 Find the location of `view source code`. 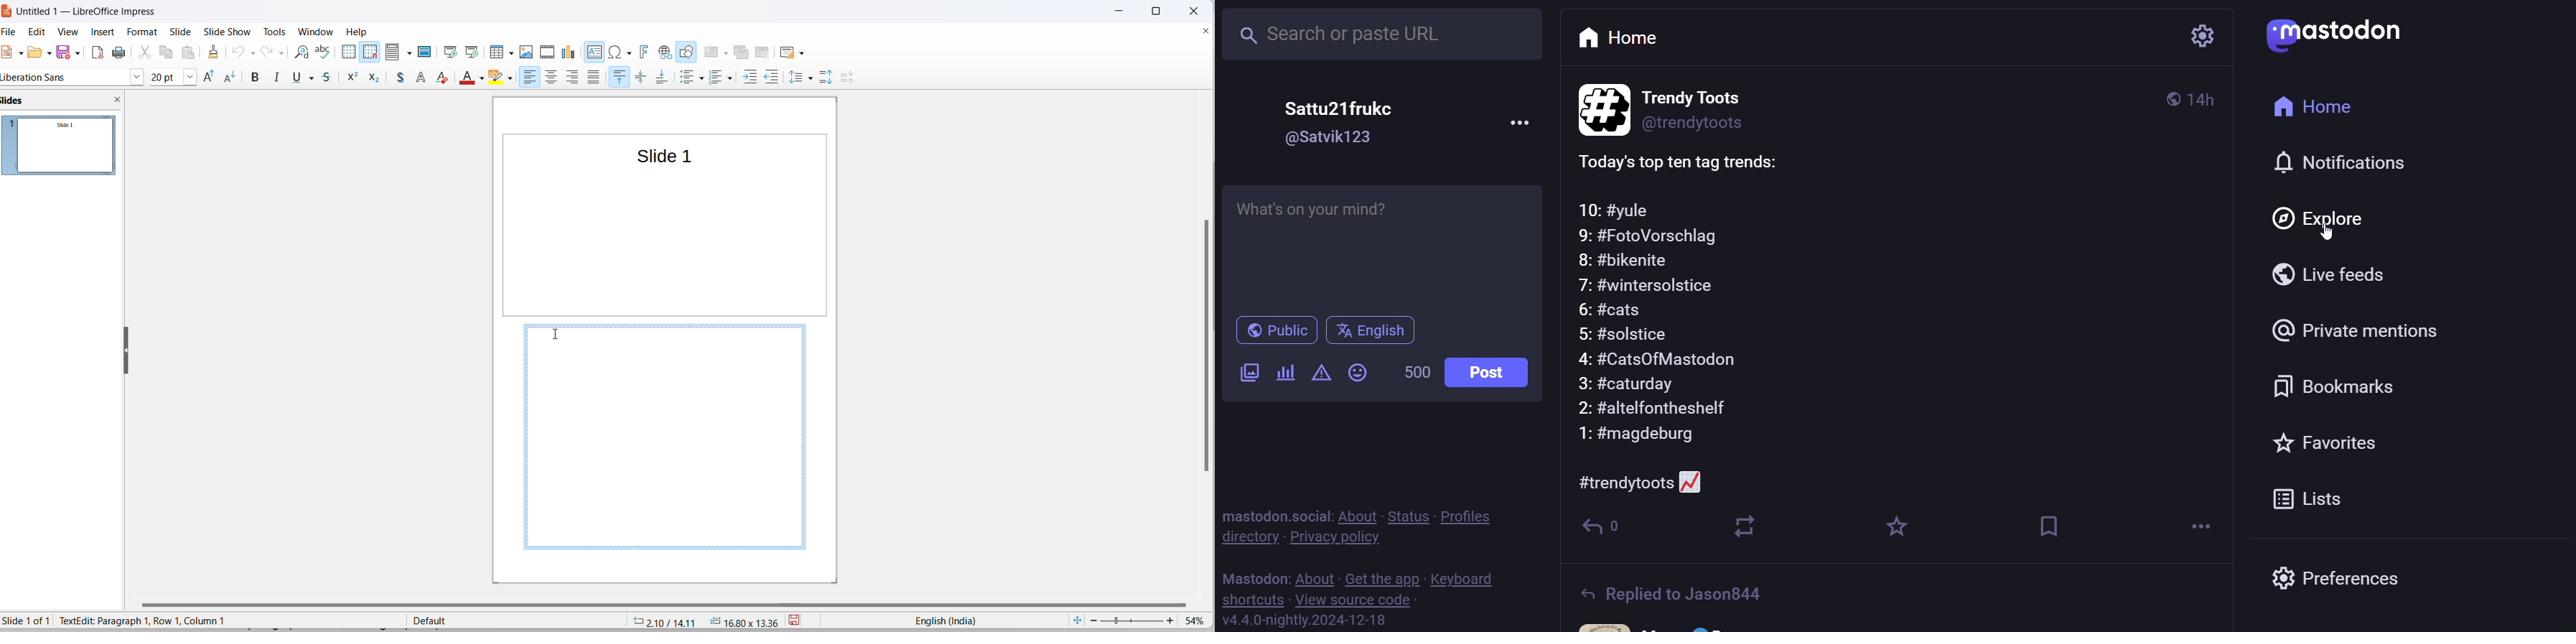

view source code is located at coordinates (1359, 600).